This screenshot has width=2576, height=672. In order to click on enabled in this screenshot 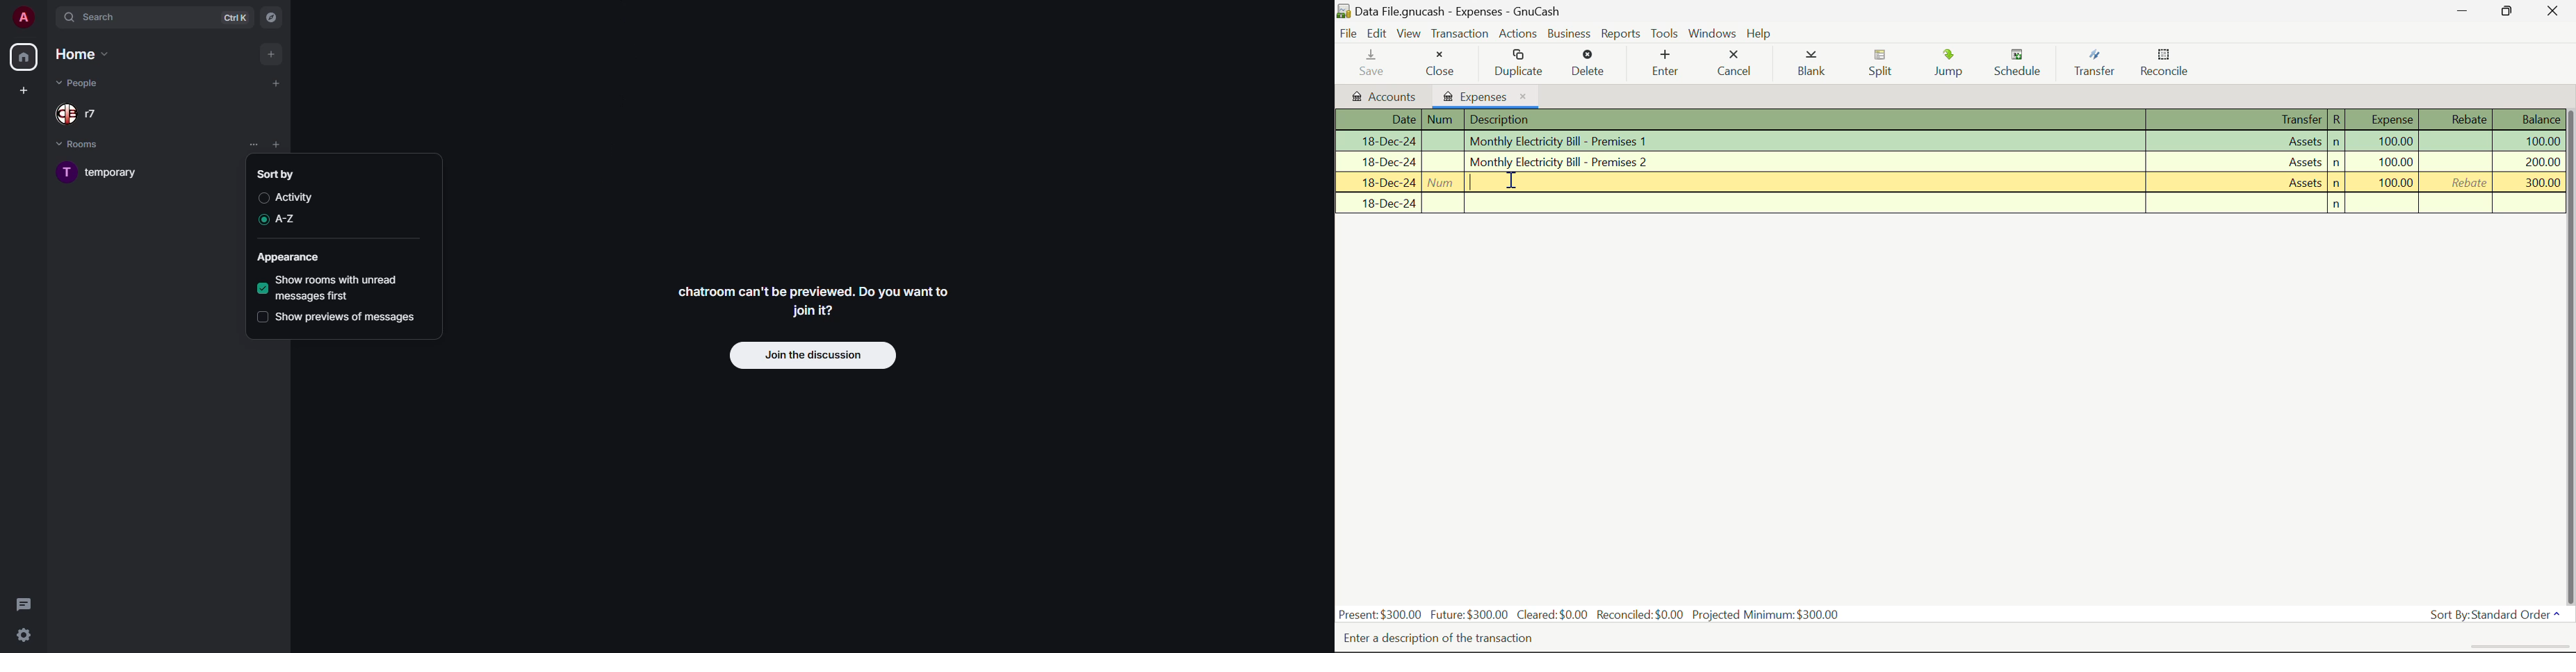, I will do `click(260, 220)`.